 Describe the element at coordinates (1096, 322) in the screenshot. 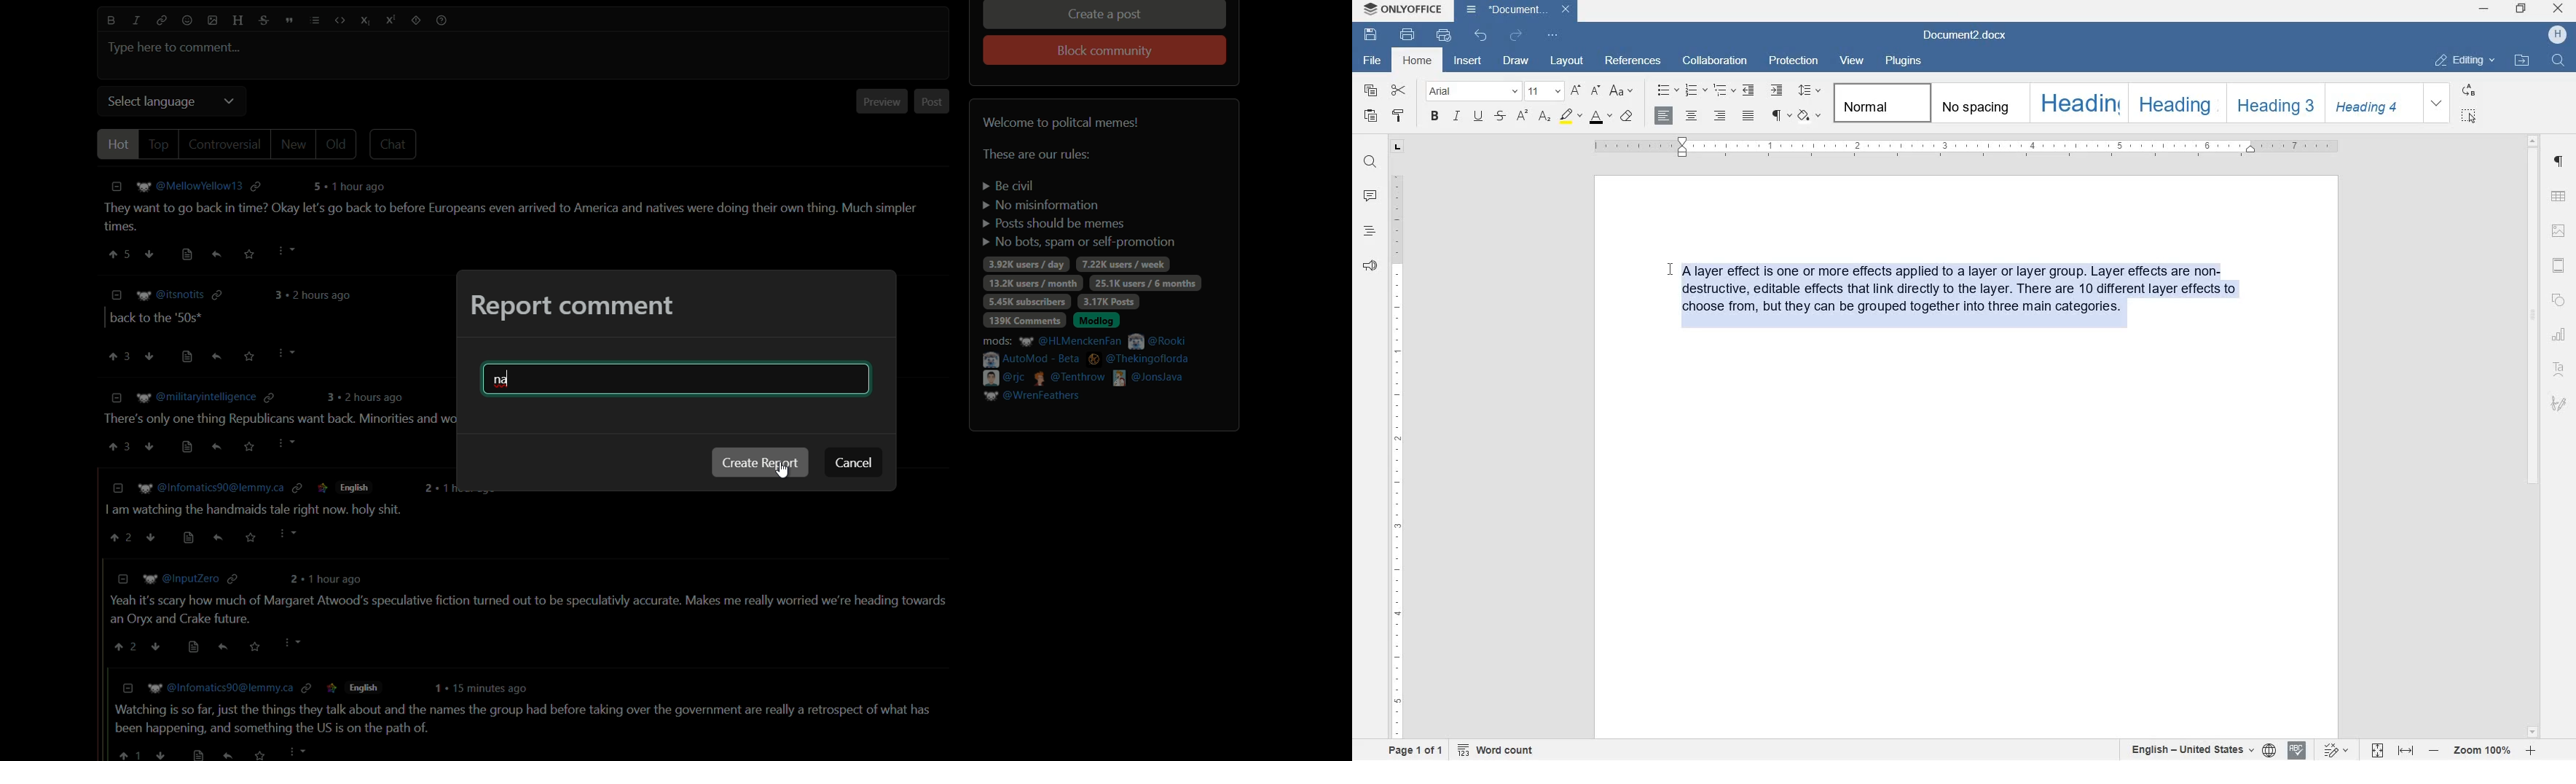

I see `modlog` at that location.